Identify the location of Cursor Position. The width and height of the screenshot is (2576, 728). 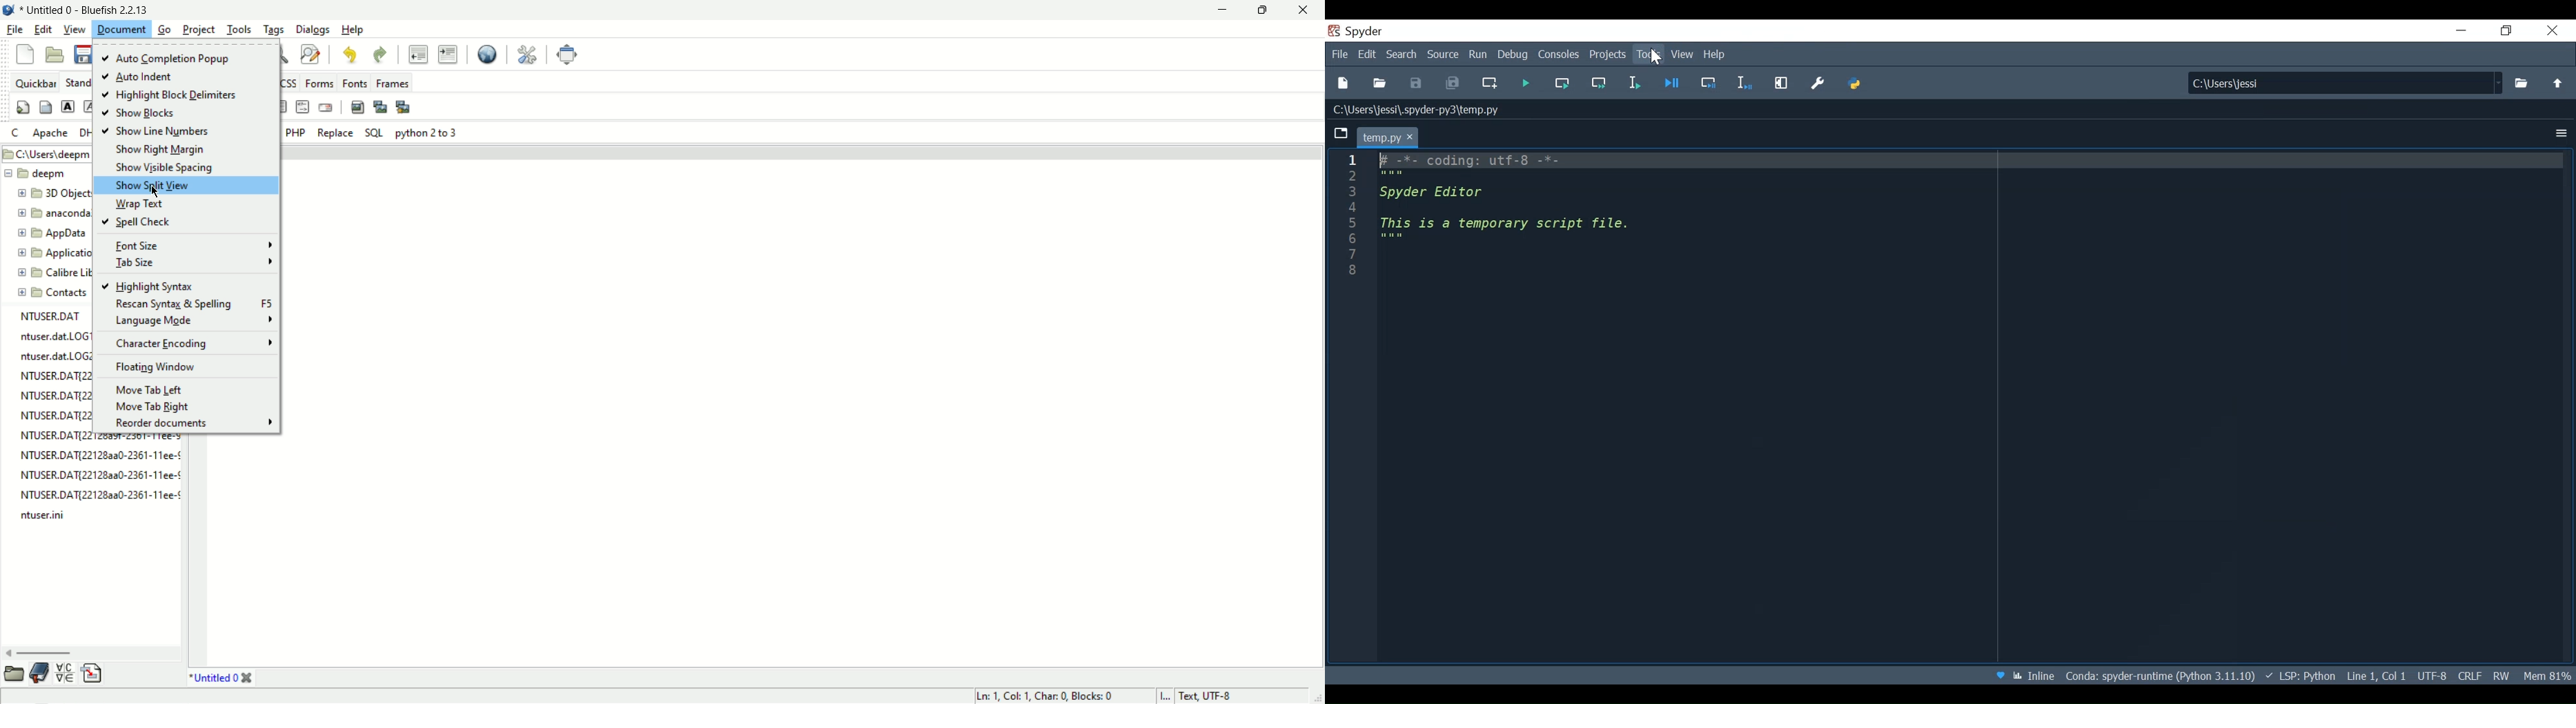
(2375, 675).